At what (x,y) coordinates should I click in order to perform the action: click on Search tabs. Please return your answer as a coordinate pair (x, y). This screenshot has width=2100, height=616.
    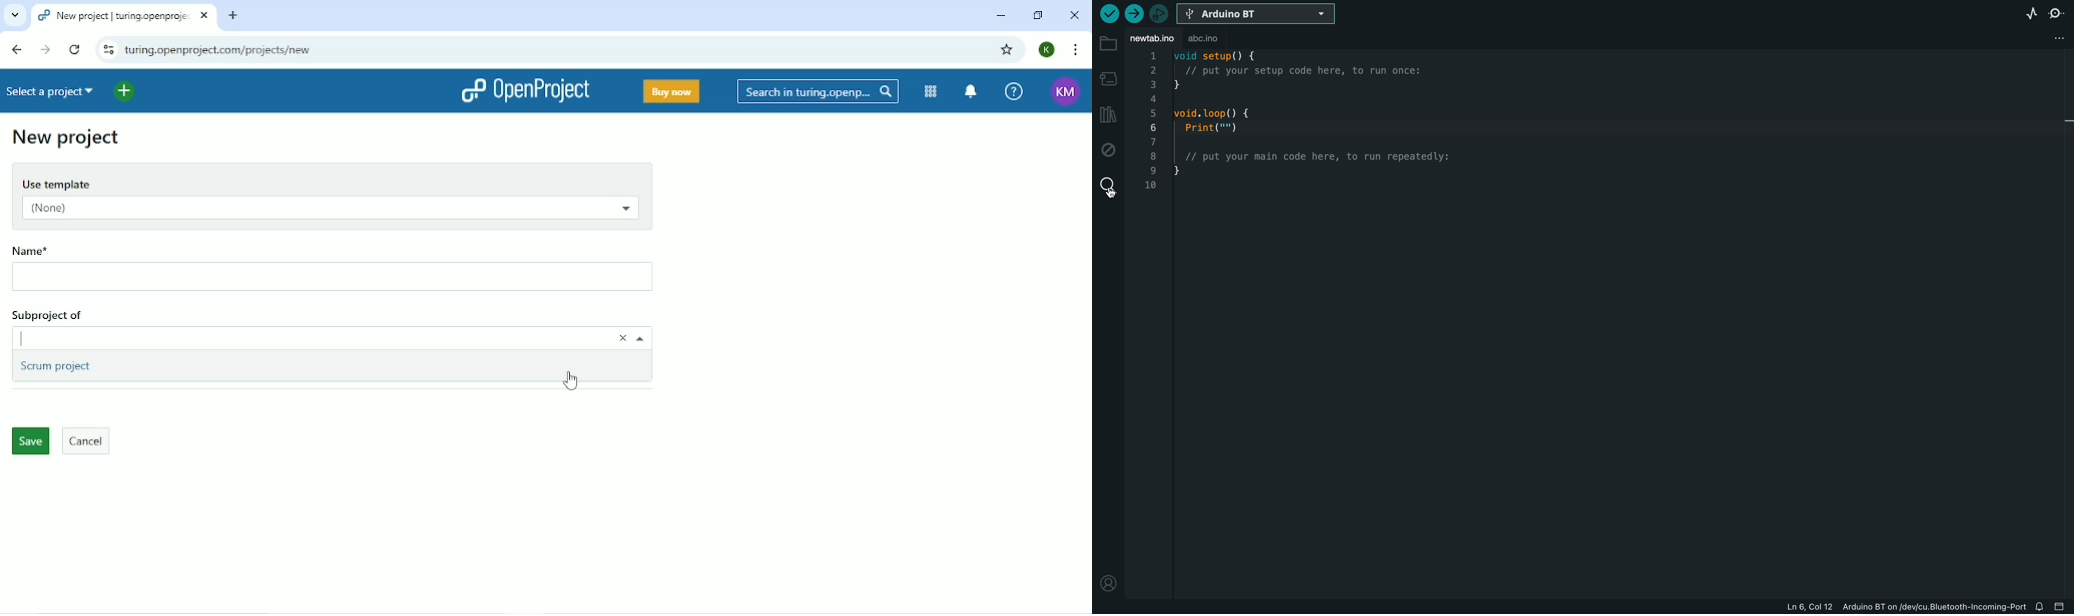
    Looking at the image, I should click on (14, 16).